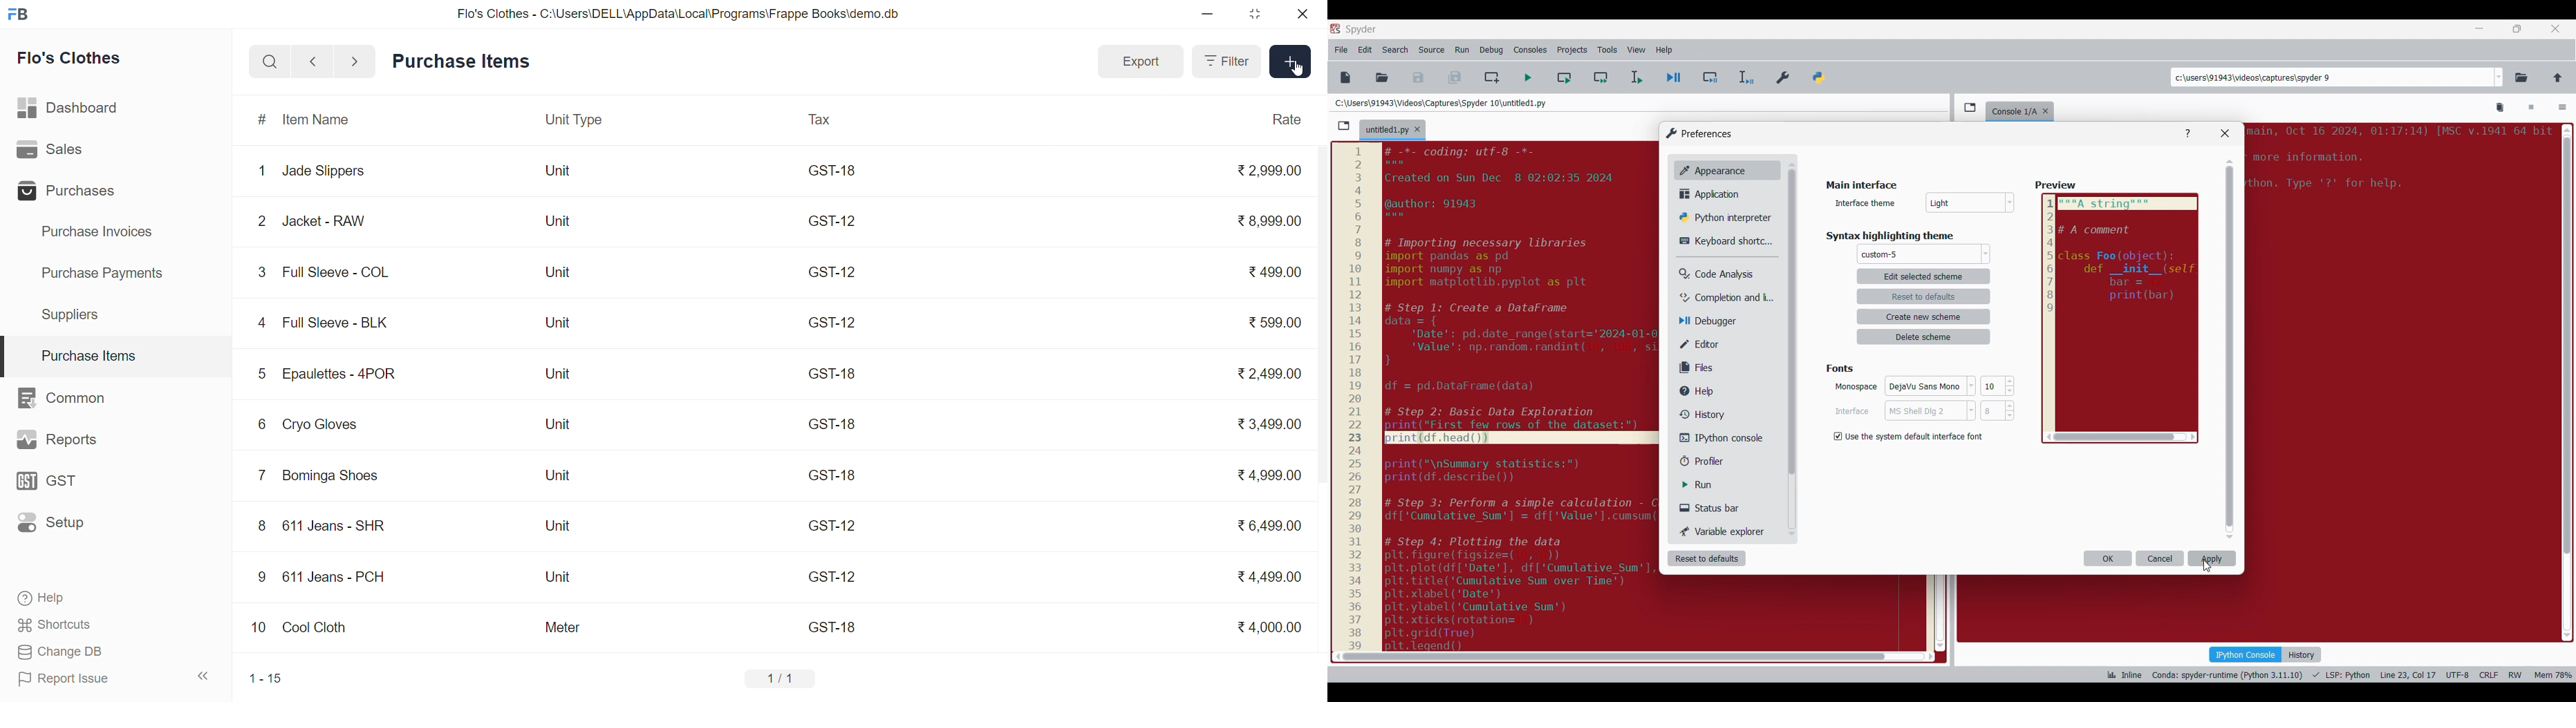  I want to click on GST-18, so click(833, 627).